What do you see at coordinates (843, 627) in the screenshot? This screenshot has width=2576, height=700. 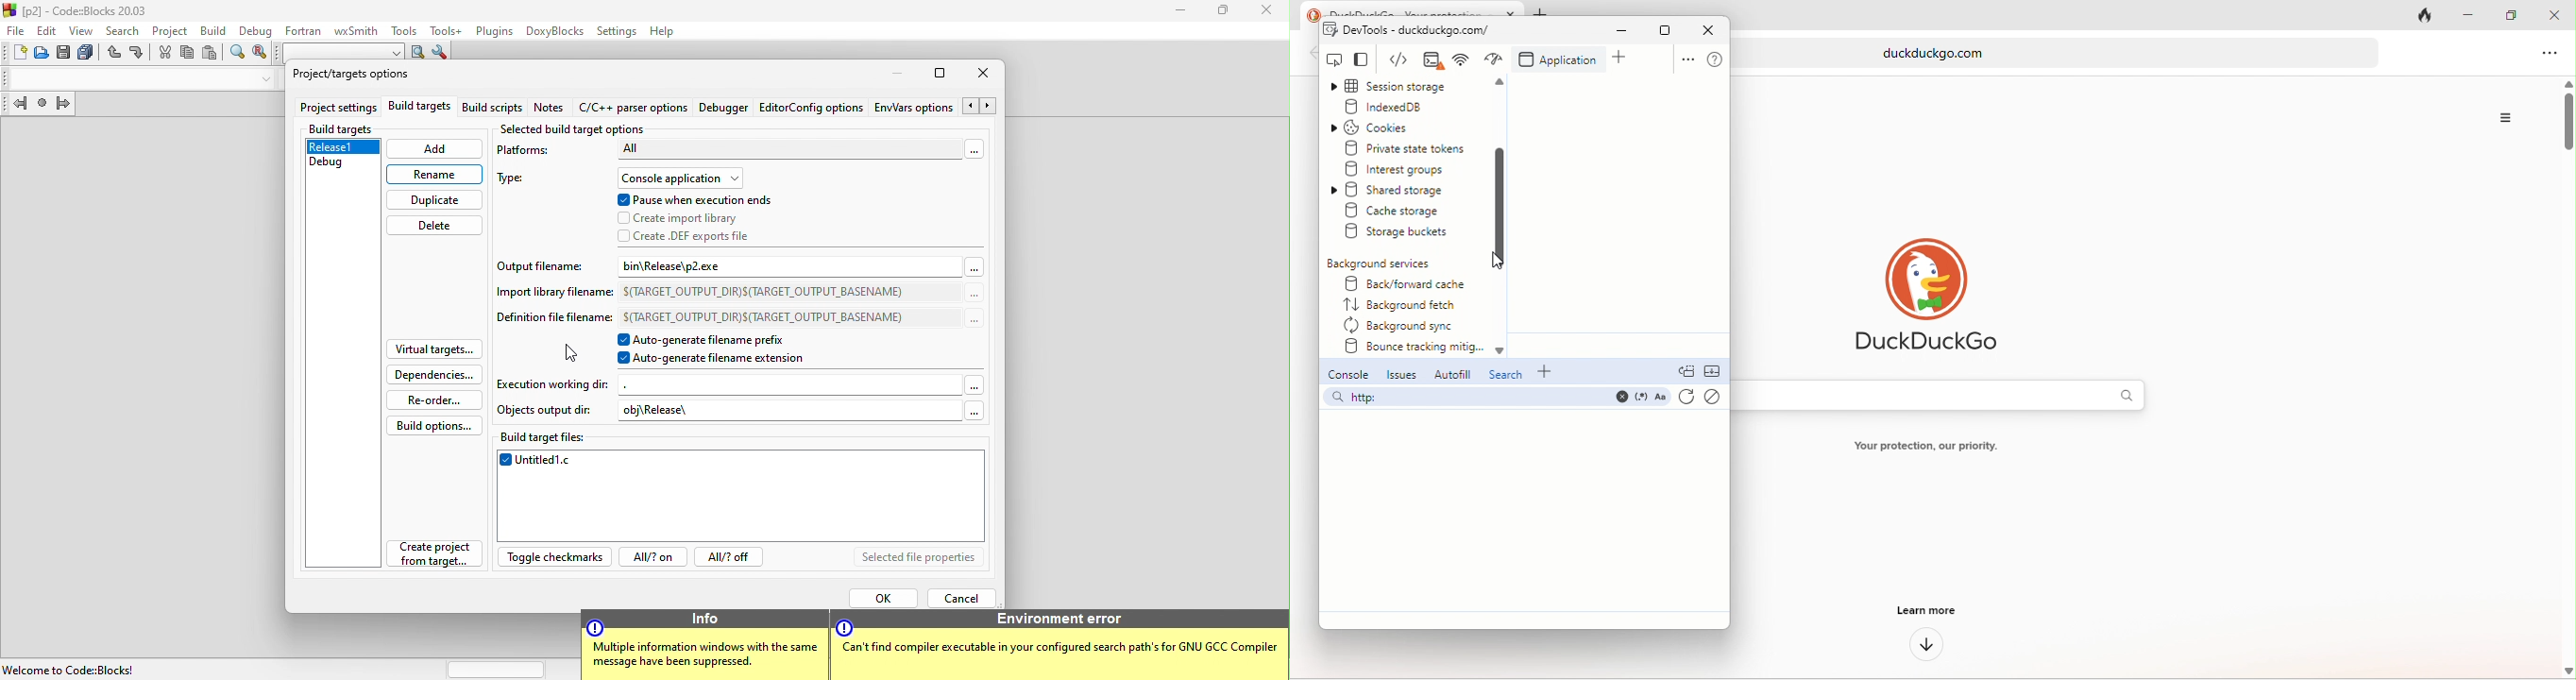 I see `` at bounding box center [843, 627].